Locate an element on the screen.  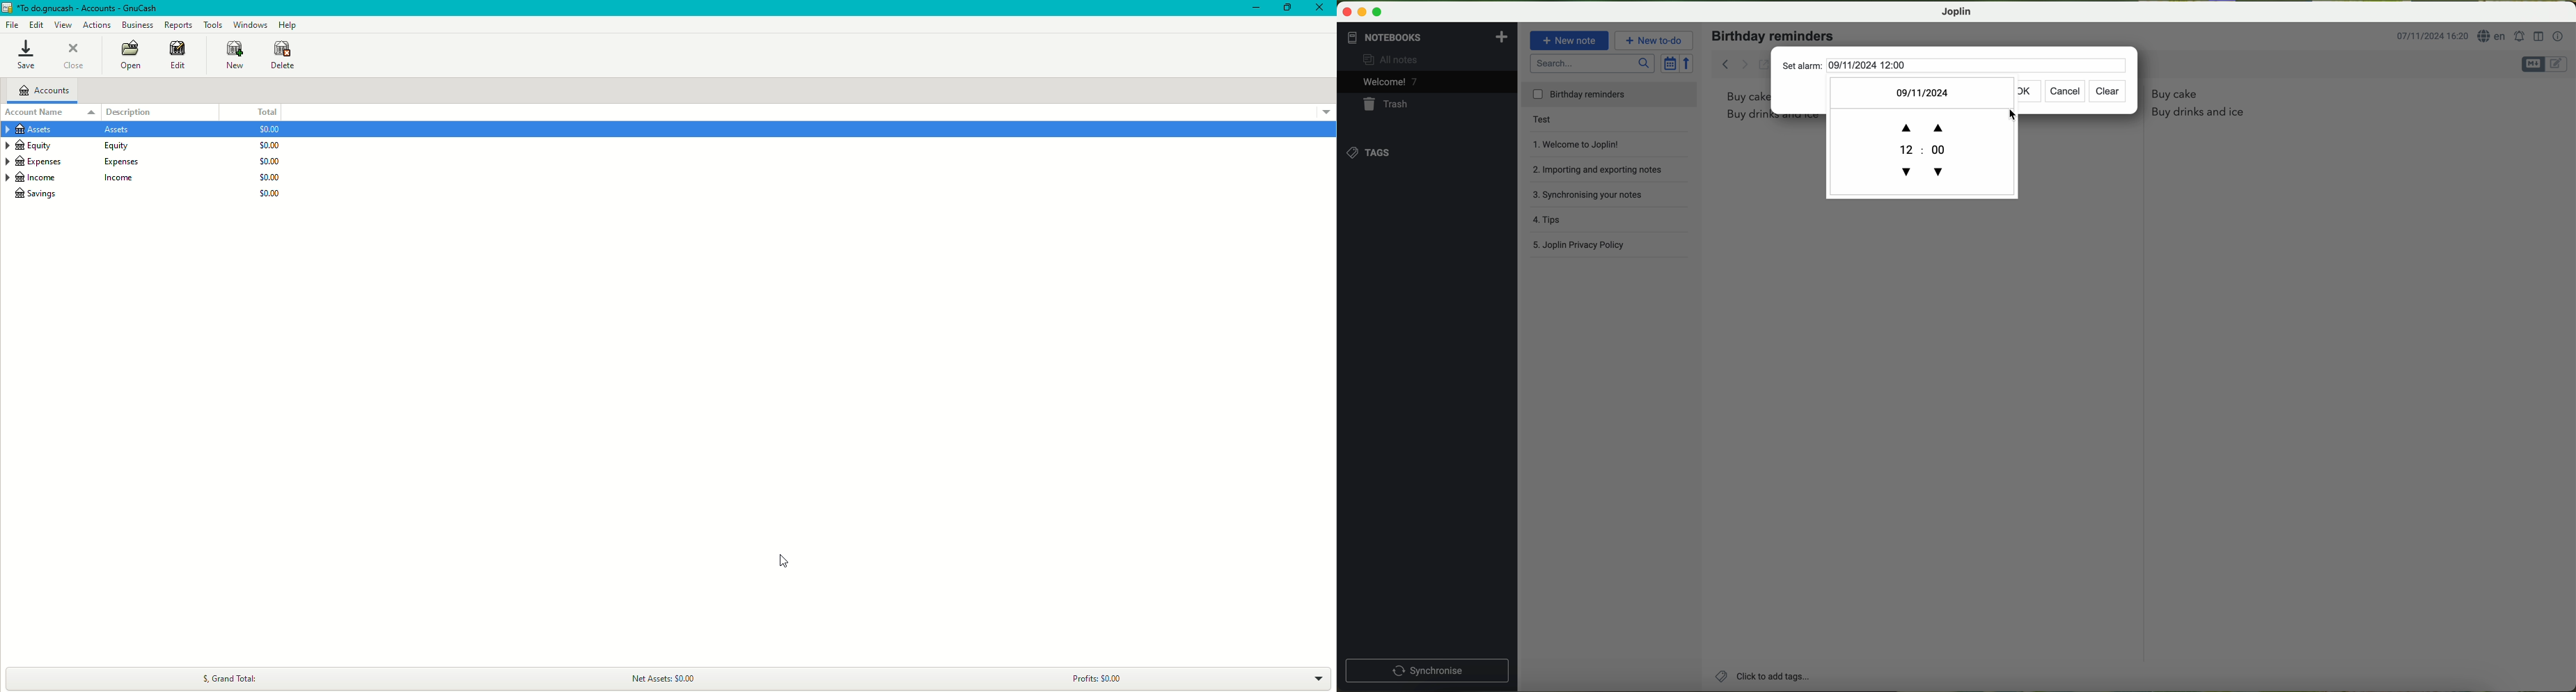
trash is located at coordinates (1389, 105).